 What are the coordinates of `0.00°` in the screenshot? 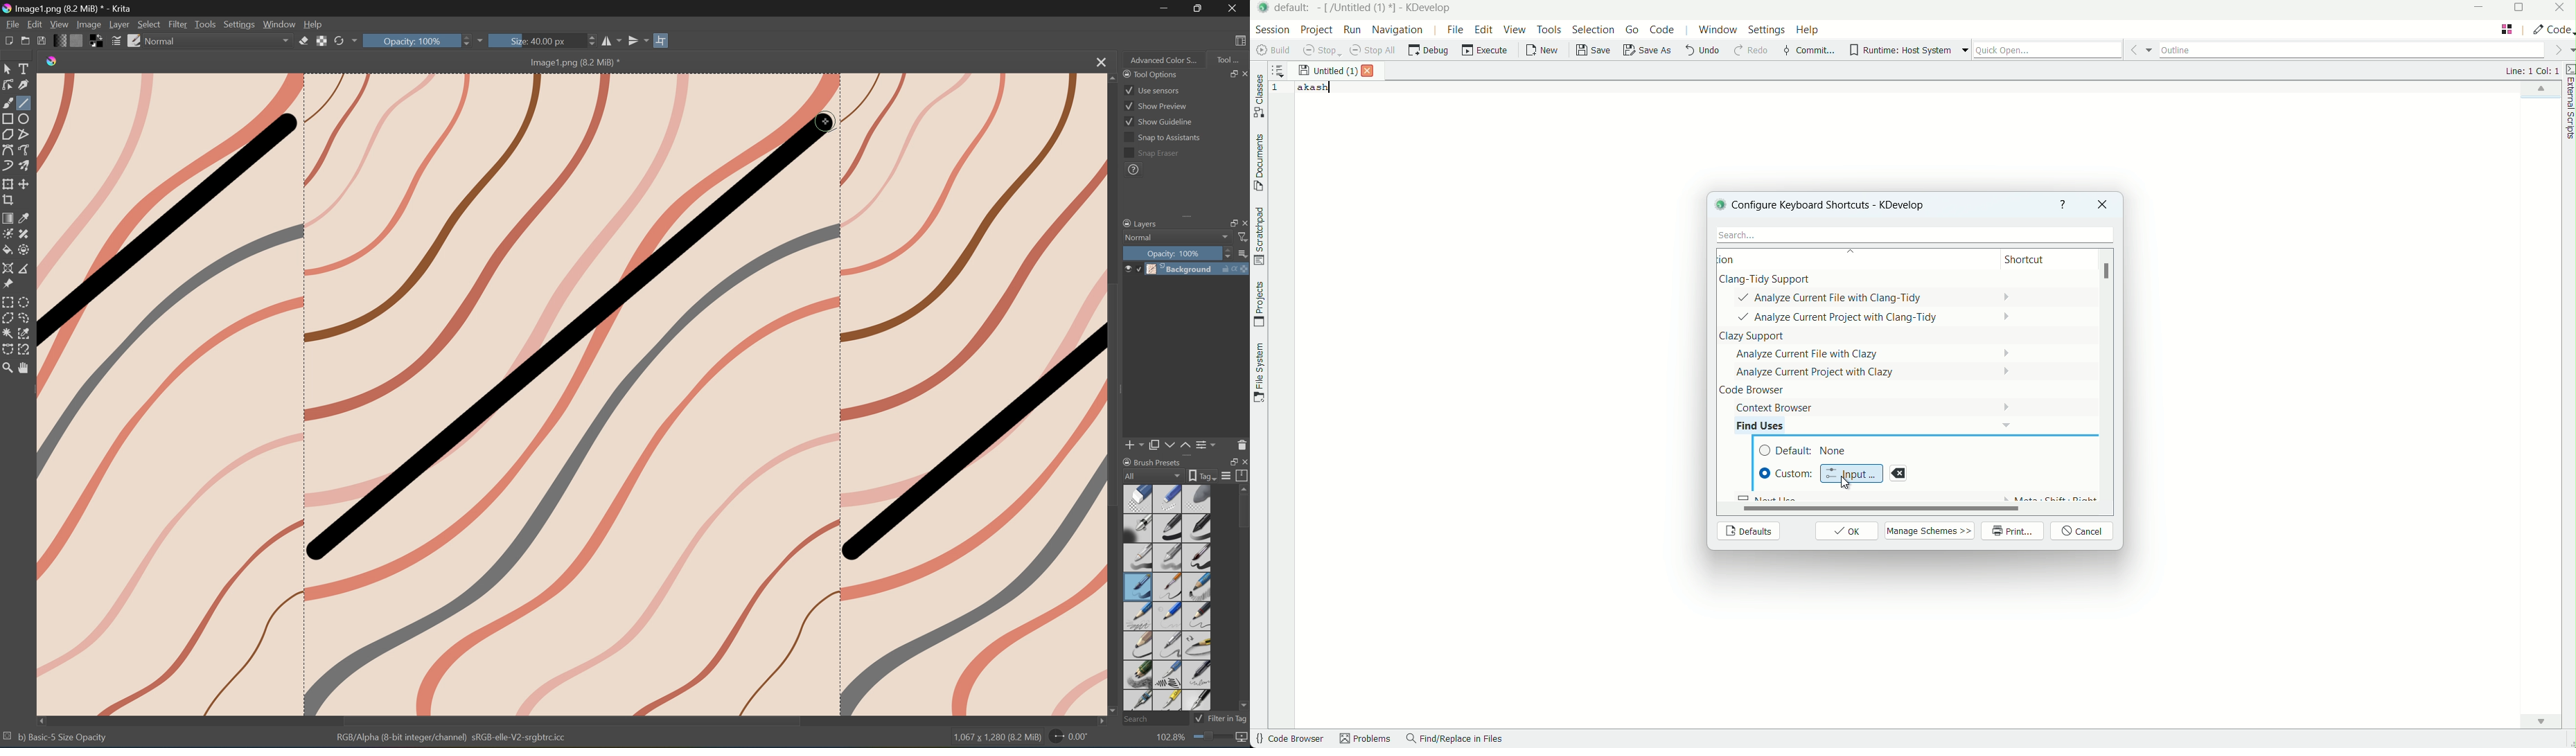 It's located at (1068, 738).